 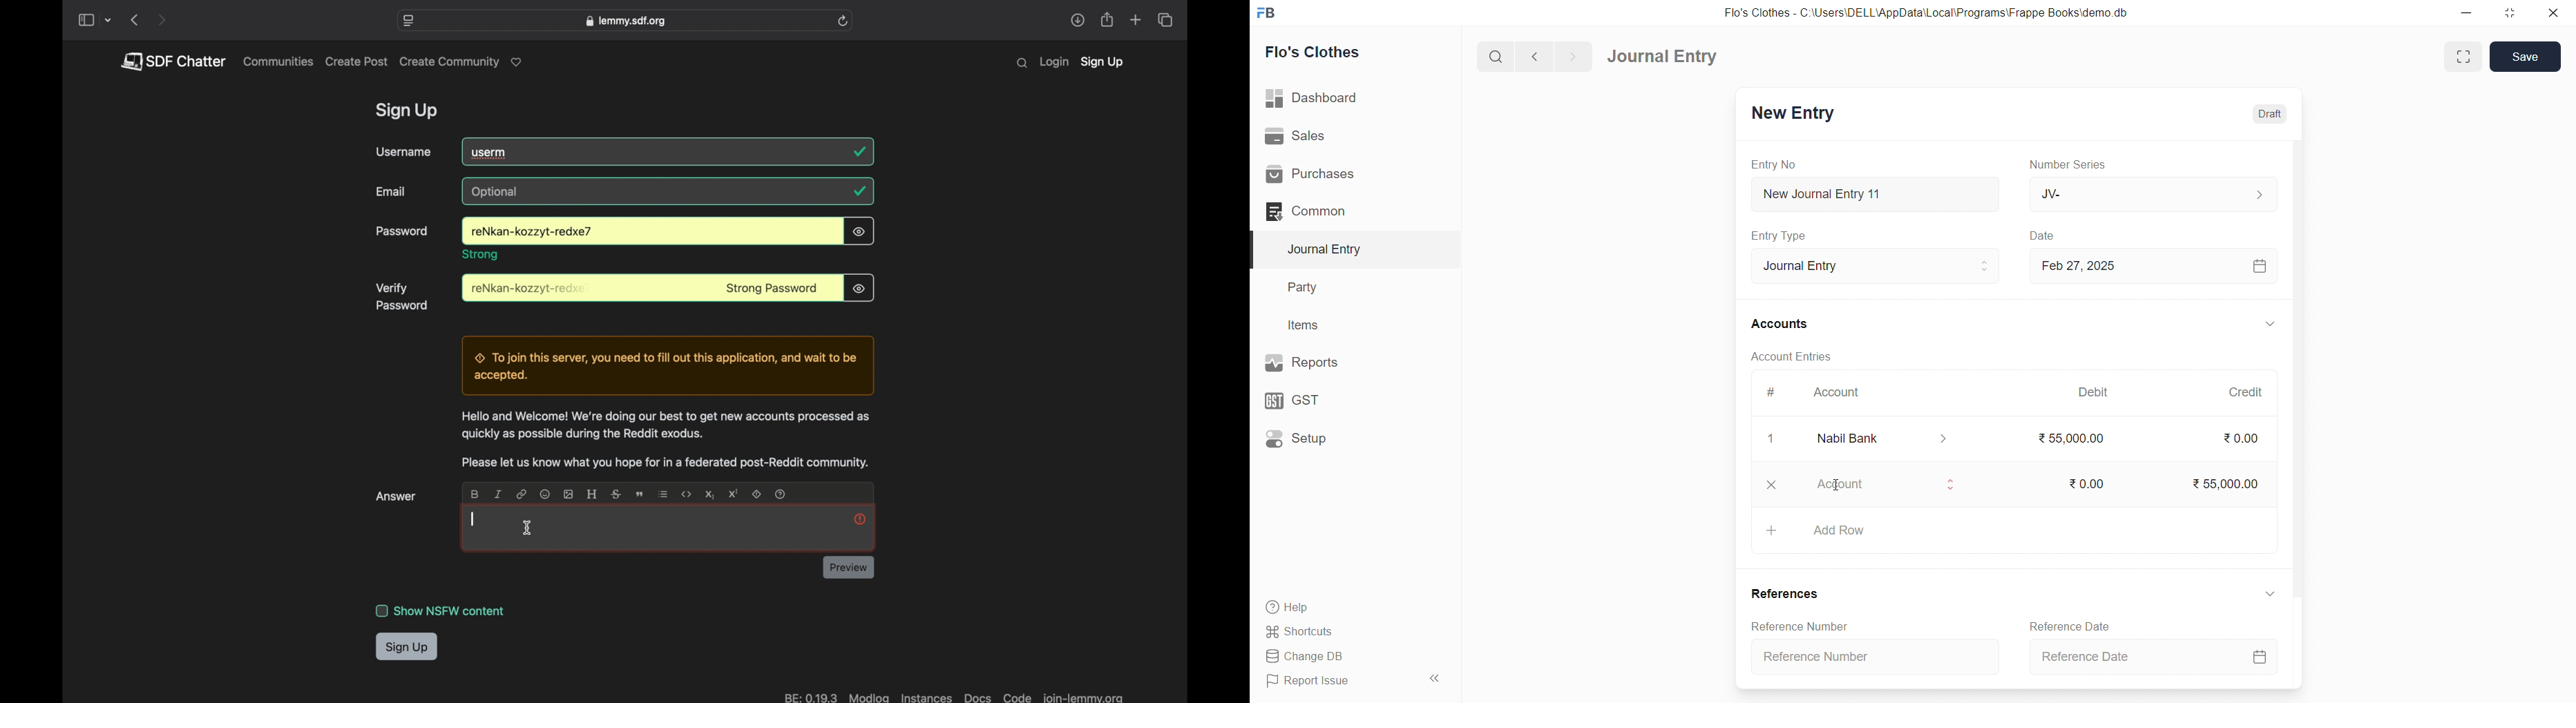 I want to click on logo, so click(x=1271, y=12).